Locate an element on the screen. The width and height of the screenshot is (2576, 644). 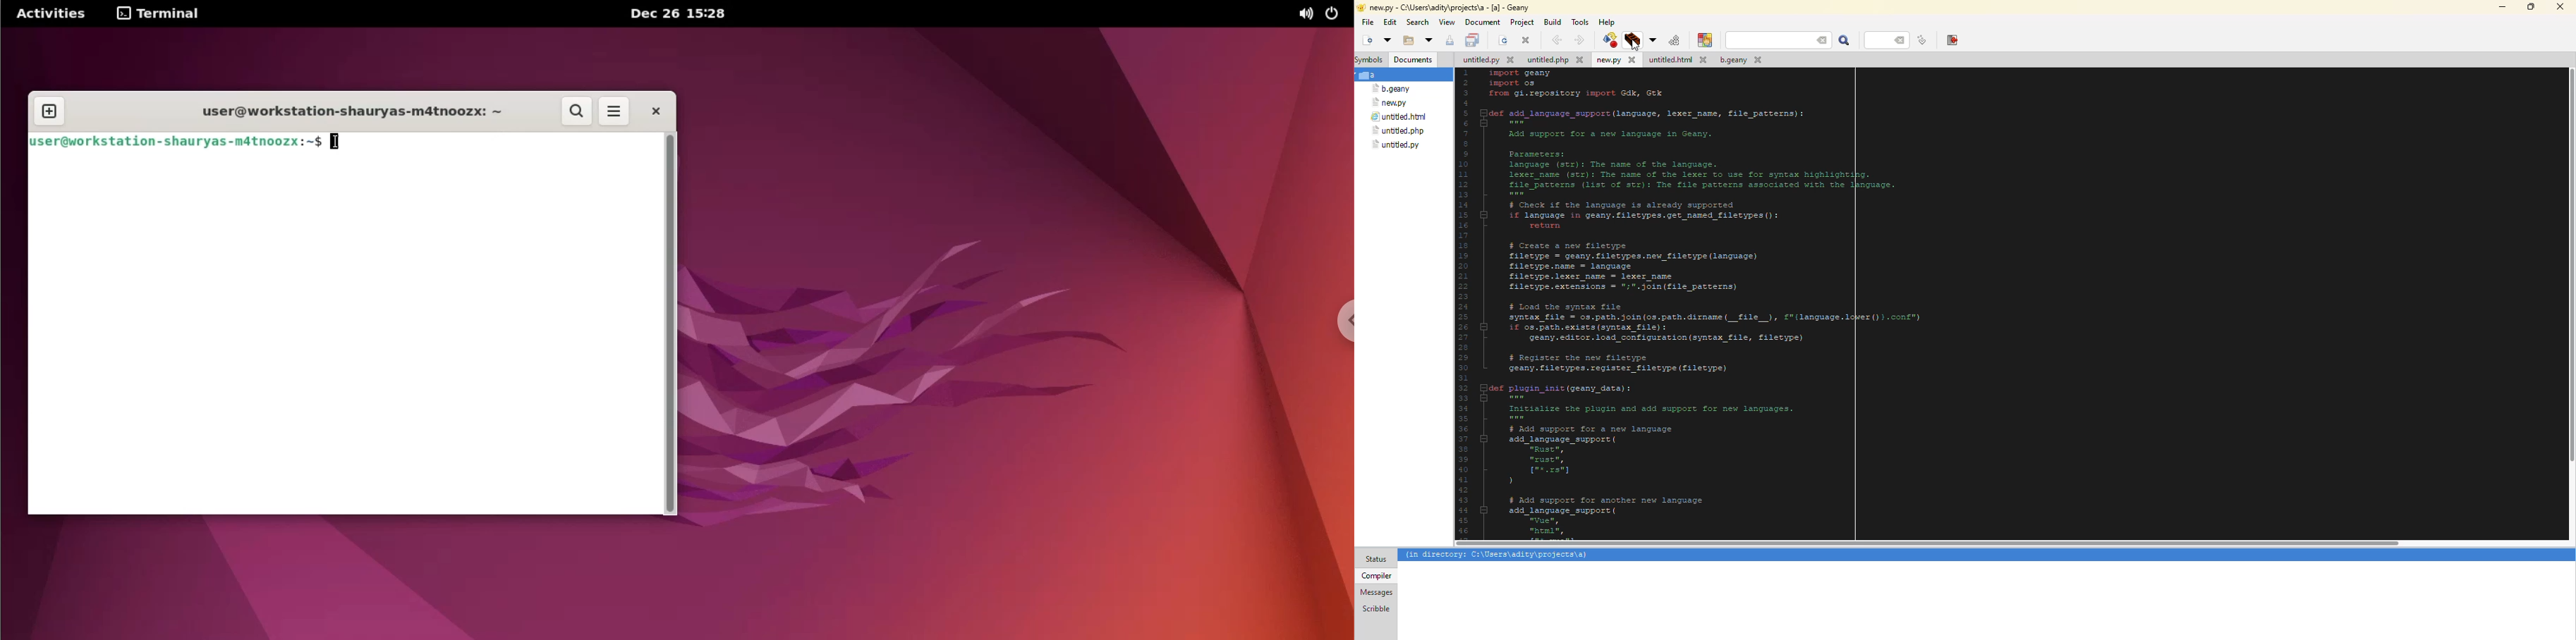
file is located at coordinates (1615, 60).